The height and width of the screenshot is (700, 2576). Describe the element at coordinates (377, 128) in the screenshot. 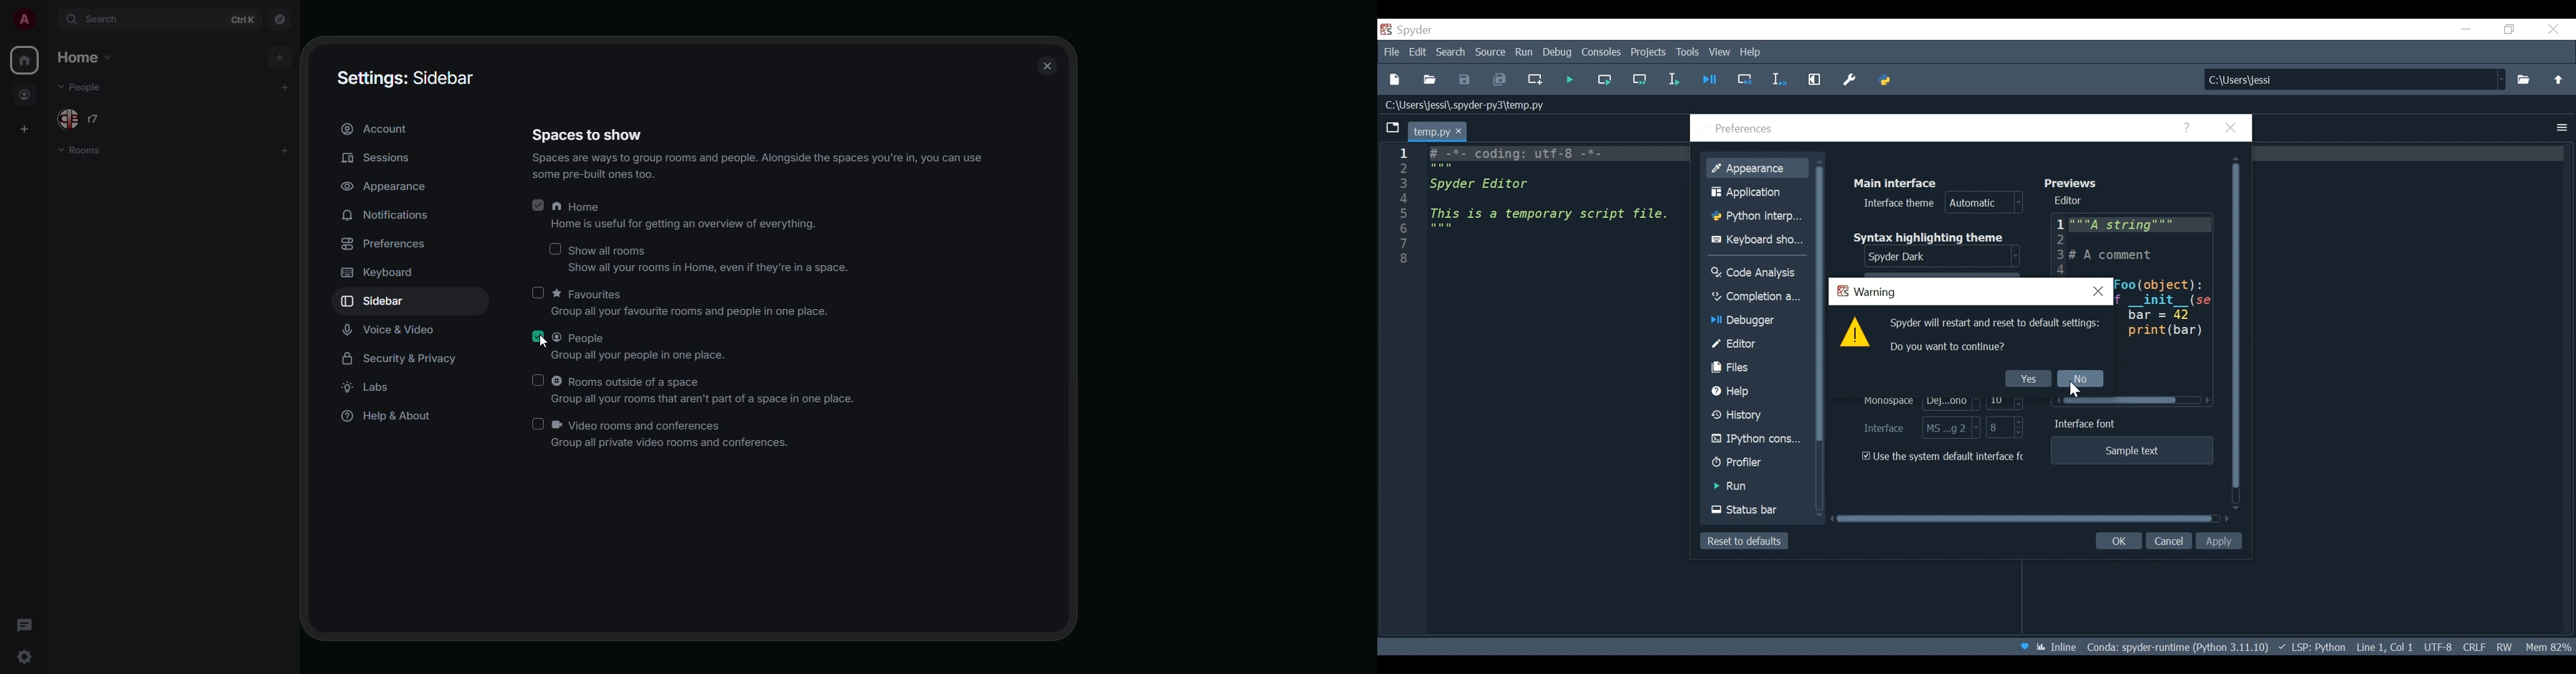

I see `account` at that location.